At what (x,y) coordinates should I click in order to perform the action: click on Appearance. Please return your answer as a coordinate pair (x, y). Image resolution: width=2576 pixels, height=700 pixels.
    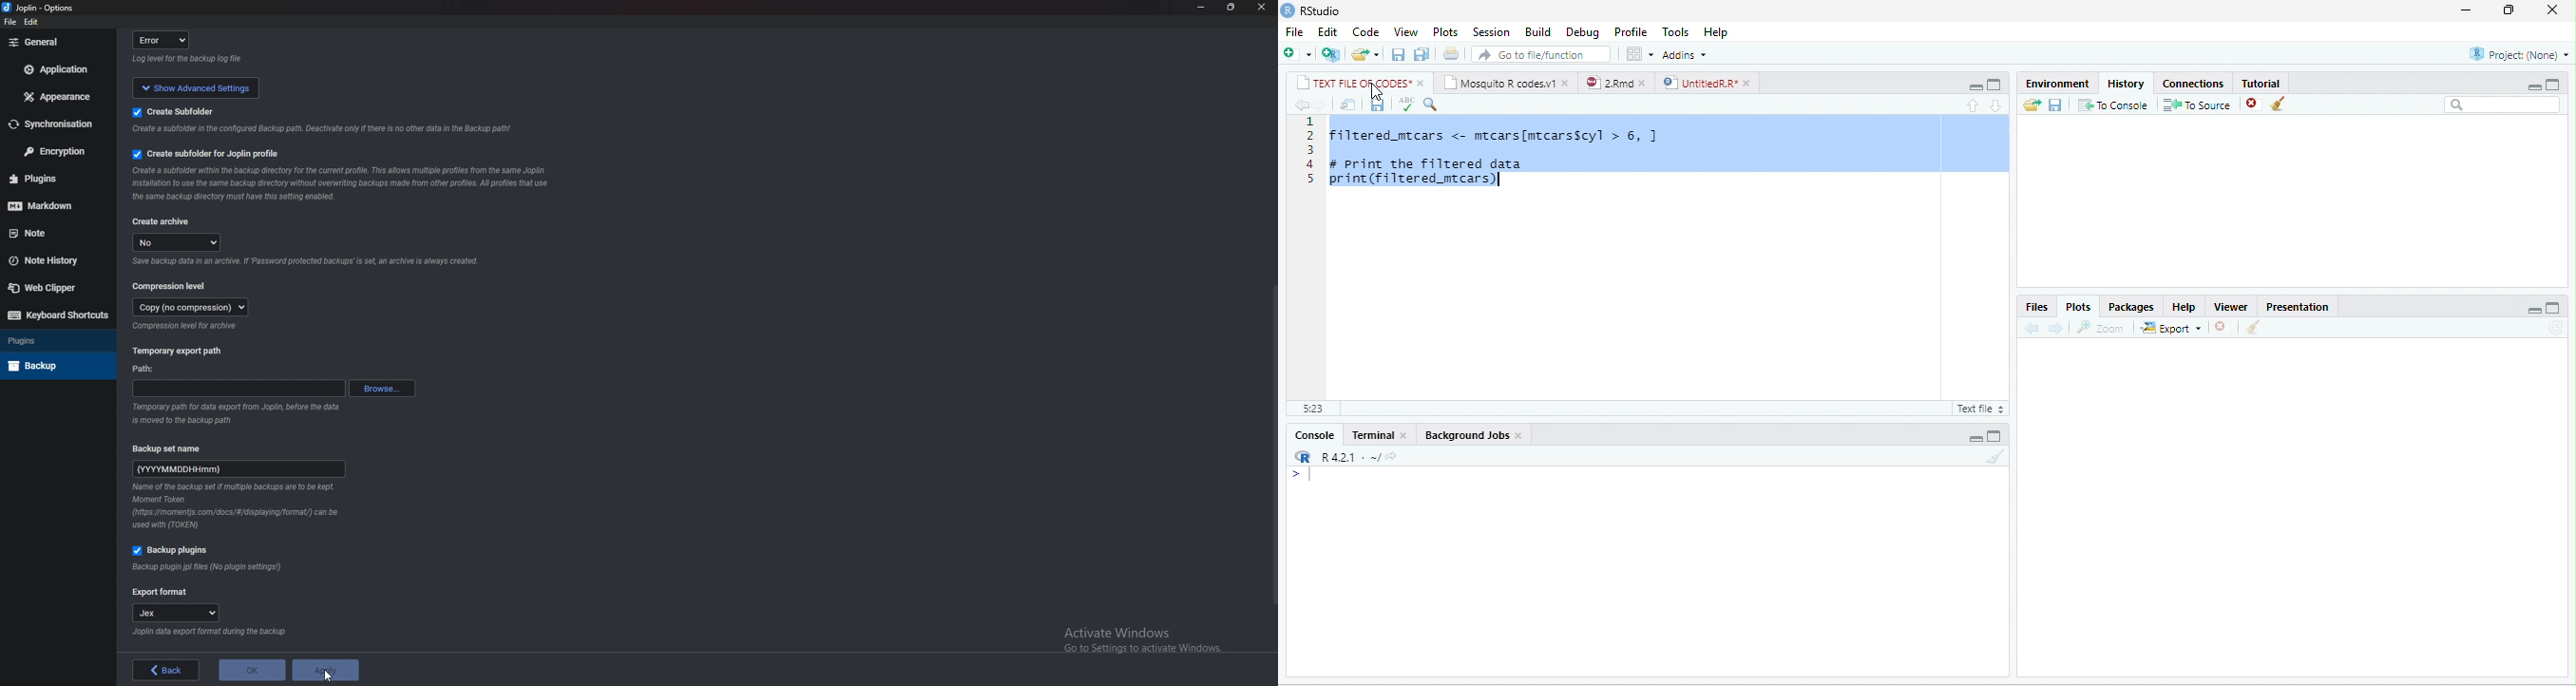
    Looking at the image, I should click on (61, 96).